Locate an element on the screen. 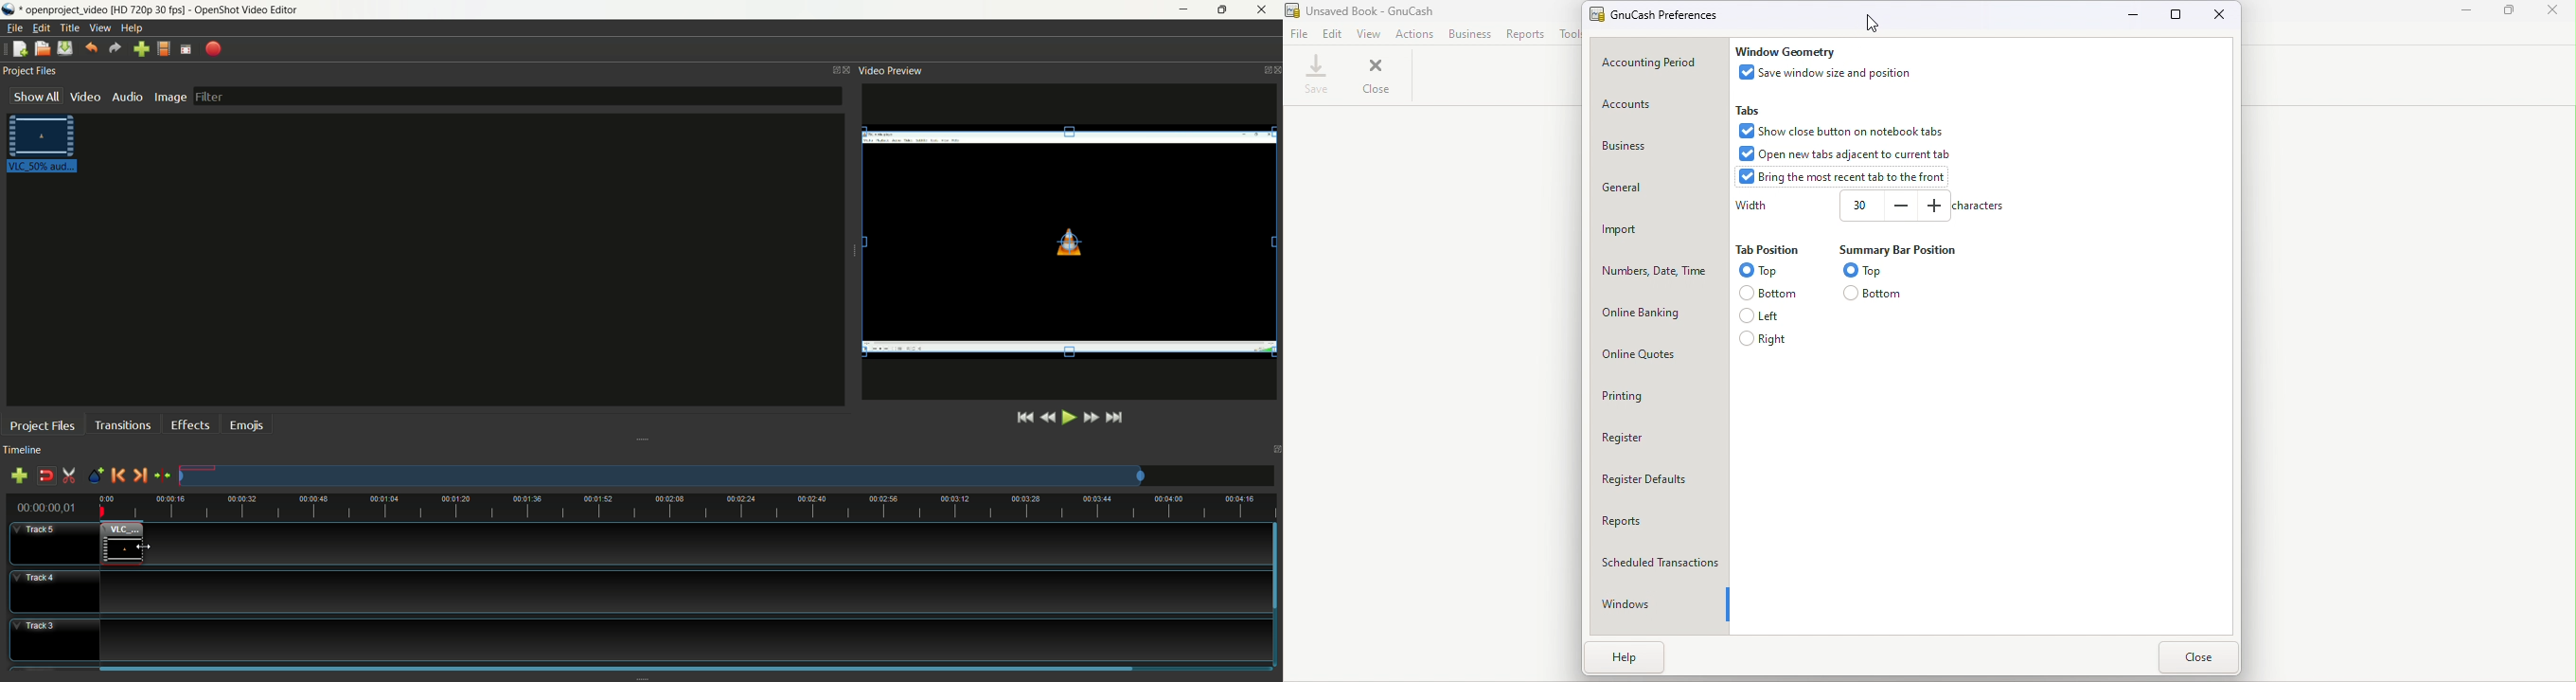 Image resolution: width=2576 pixels, height=700 pixels. View is located at coordinates (1371, 34).